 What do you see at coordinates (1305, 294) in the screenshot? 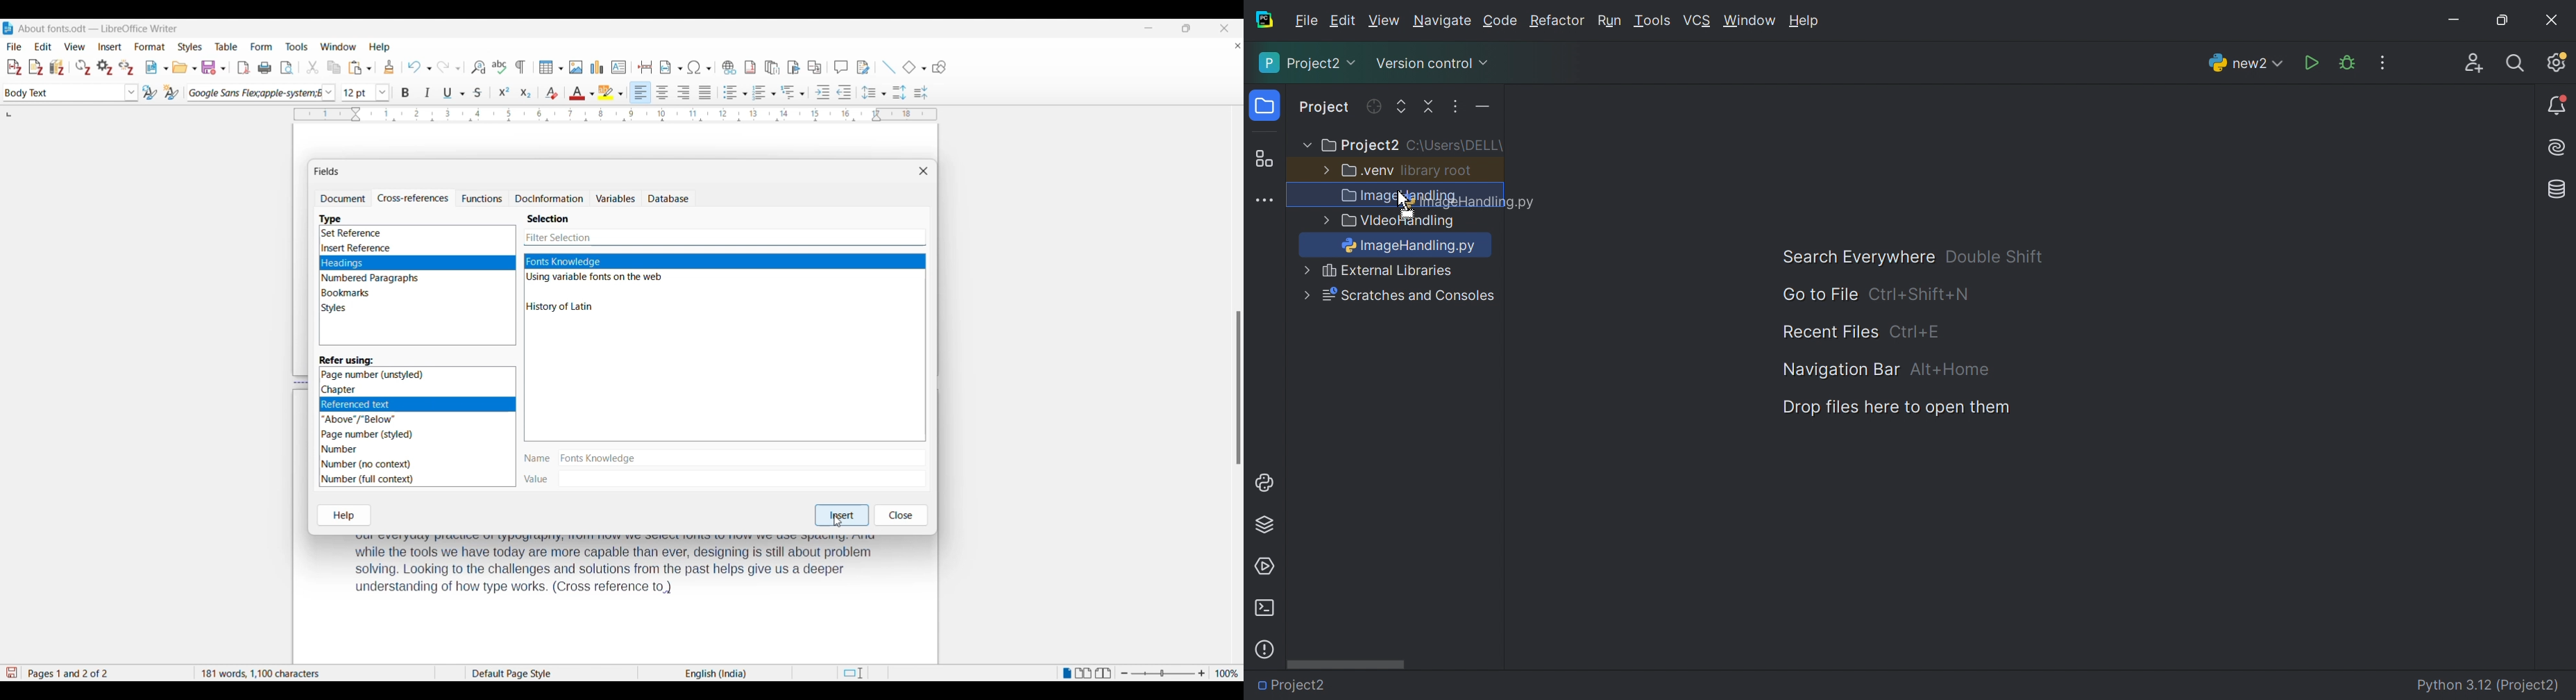
I see `More` at bounding box center [1305, 294].